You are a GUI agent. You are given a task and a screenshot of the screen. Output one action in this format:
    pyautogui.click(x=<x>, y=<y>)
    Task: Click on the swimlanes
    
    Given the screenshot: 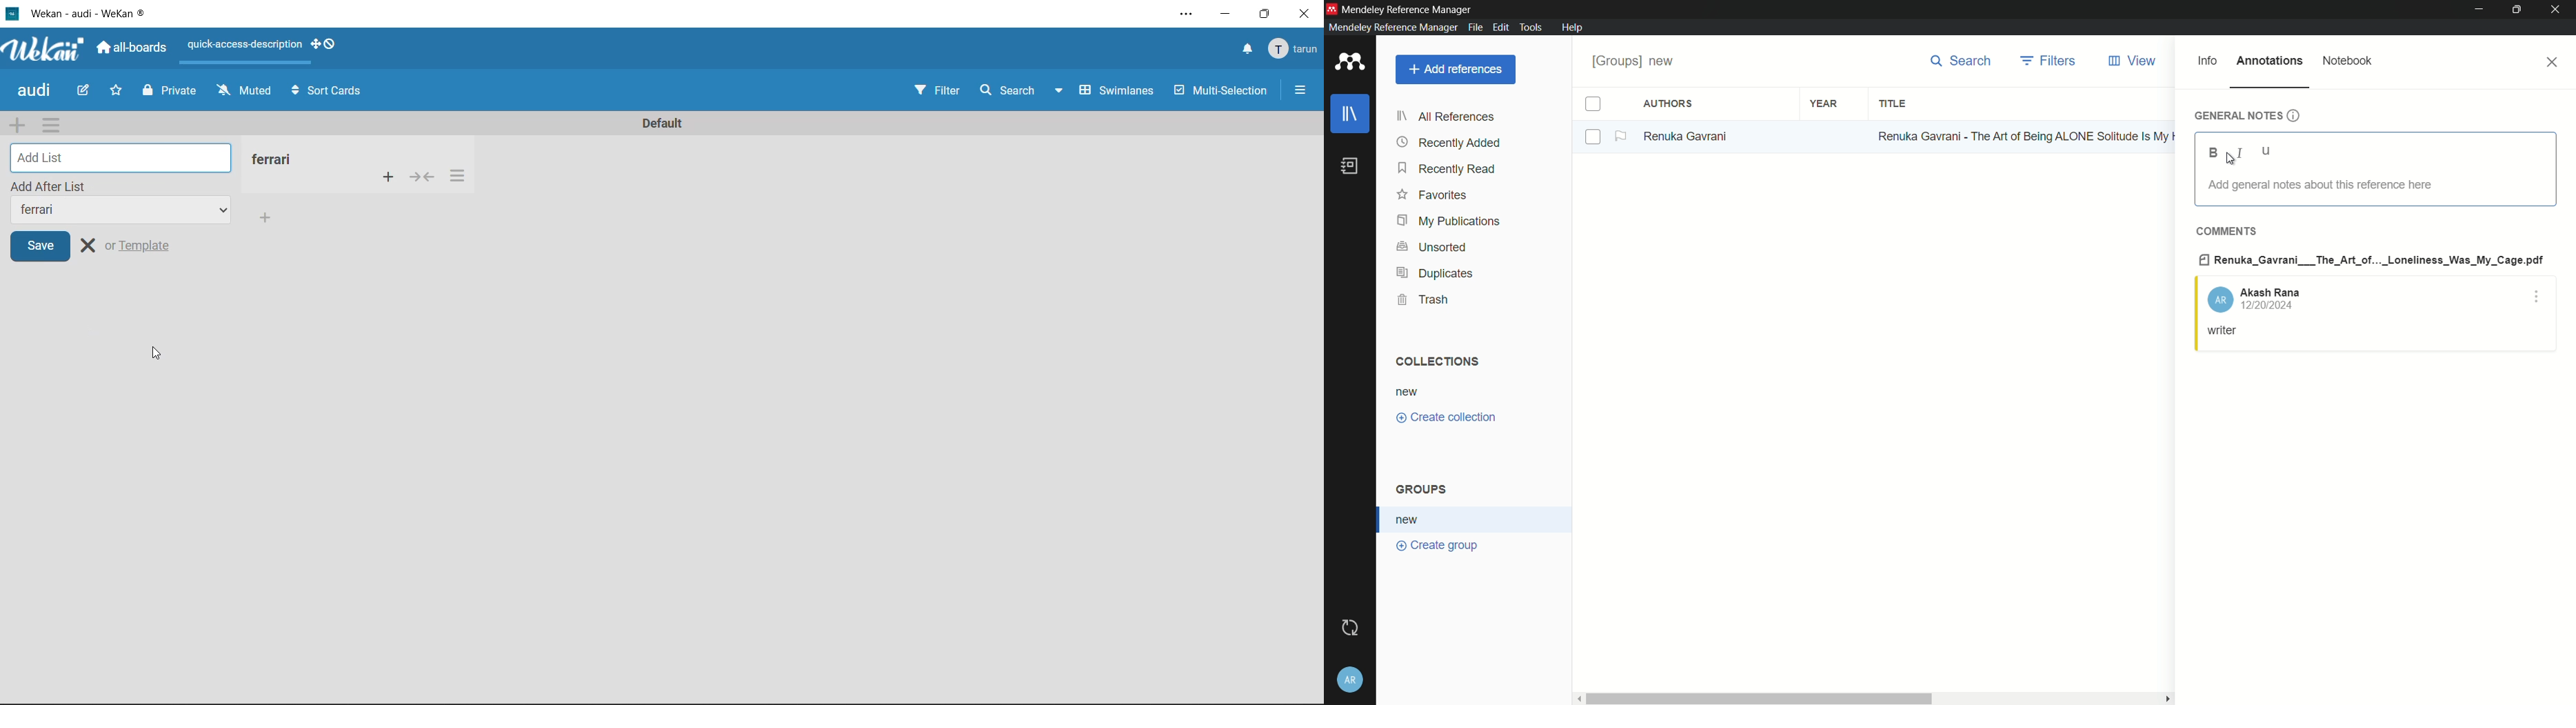 What is the action you would take?
    pyautogui.click(x=1118, y=90)
    